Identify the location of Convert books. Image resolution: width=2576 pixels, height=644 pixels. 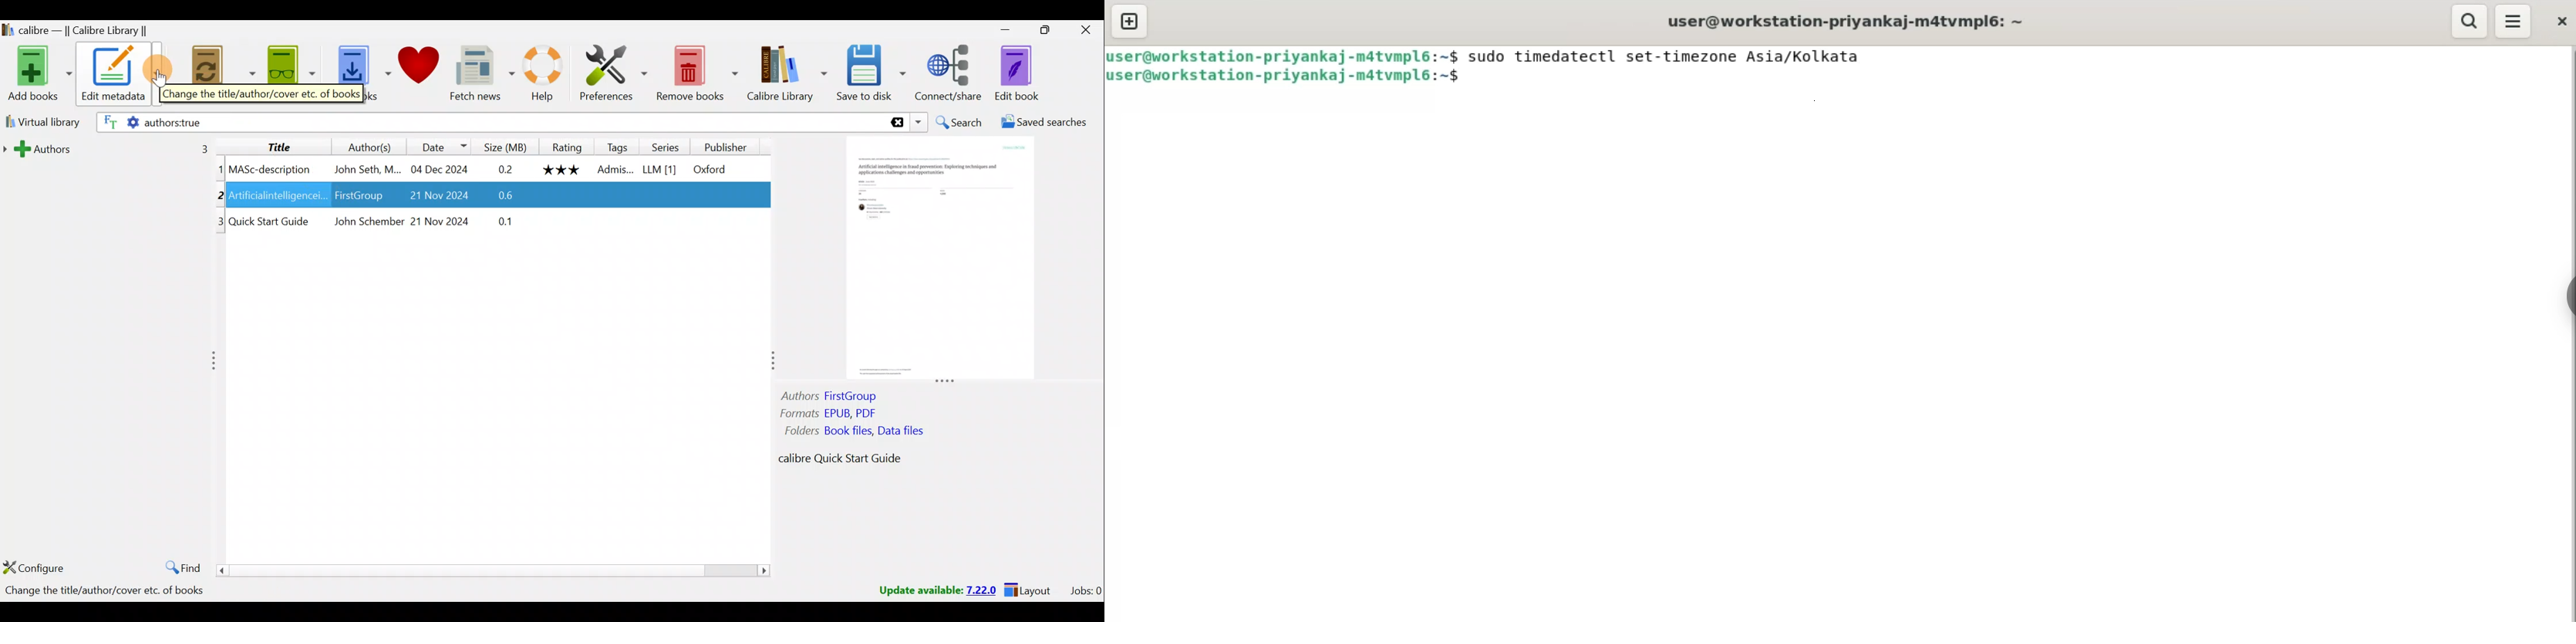
(205, 63).